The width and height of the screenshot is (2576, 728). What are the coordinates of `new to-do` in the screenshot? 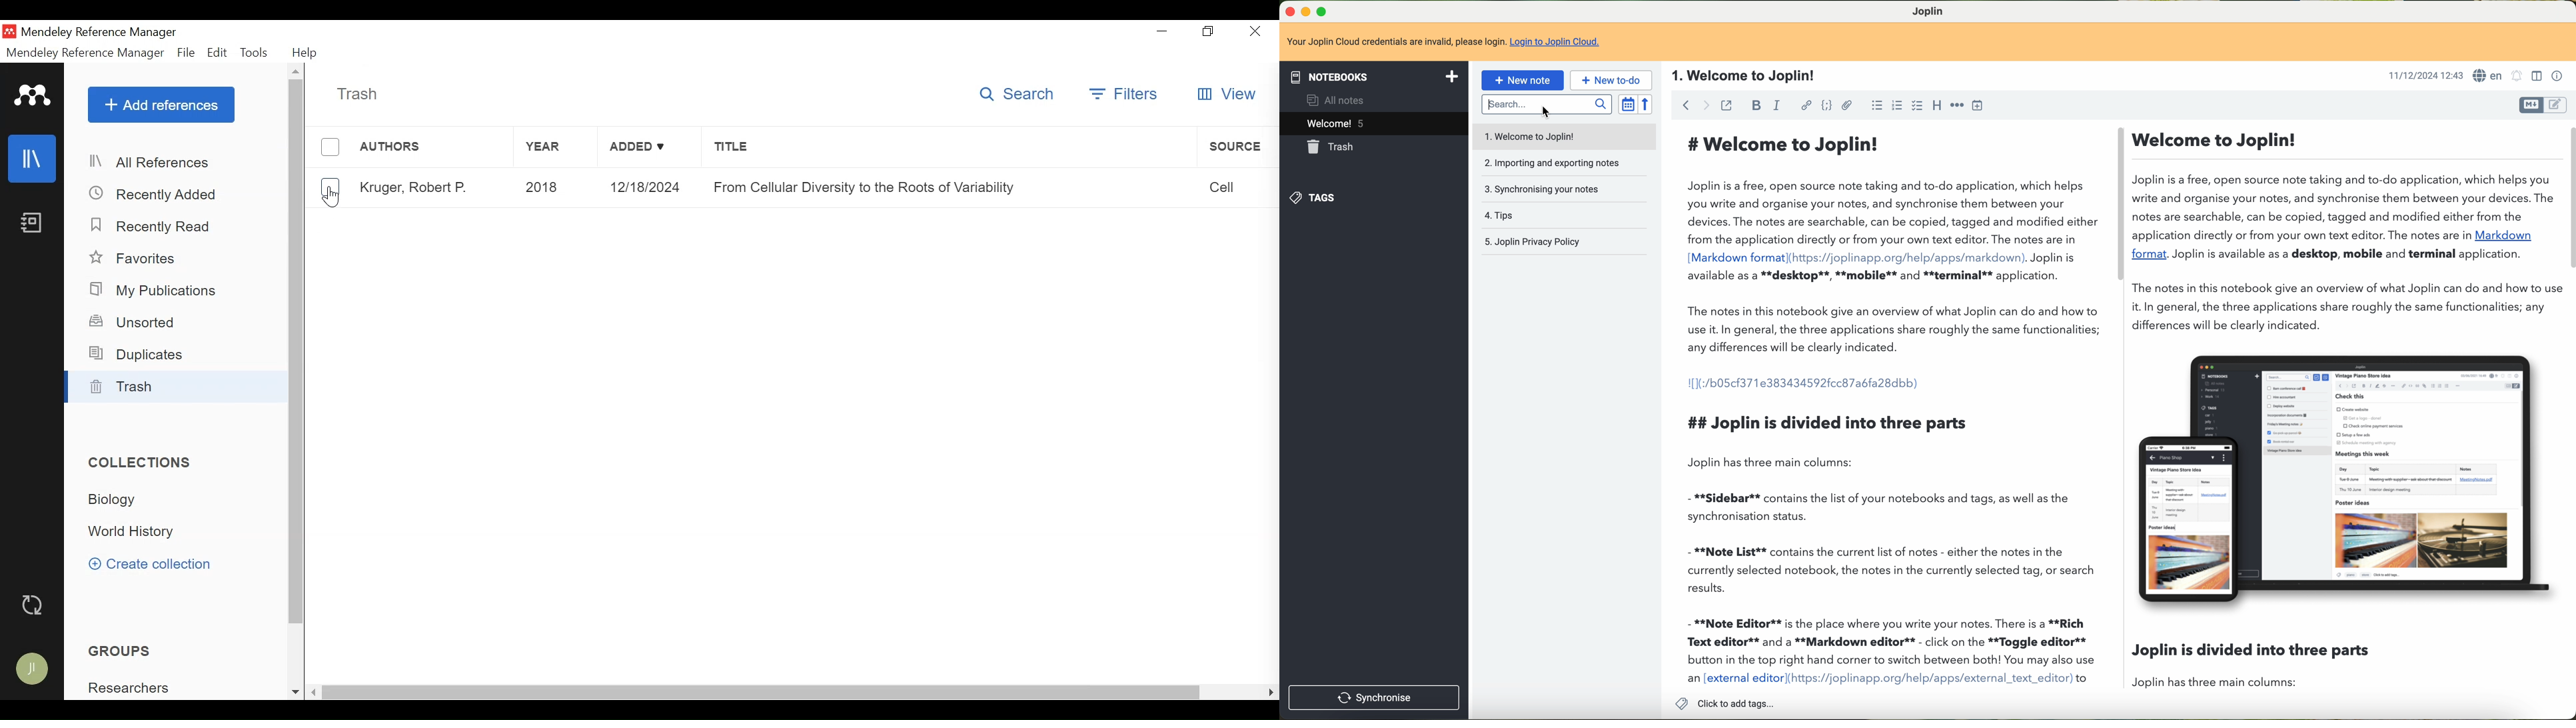 It's located at (1611, 81).